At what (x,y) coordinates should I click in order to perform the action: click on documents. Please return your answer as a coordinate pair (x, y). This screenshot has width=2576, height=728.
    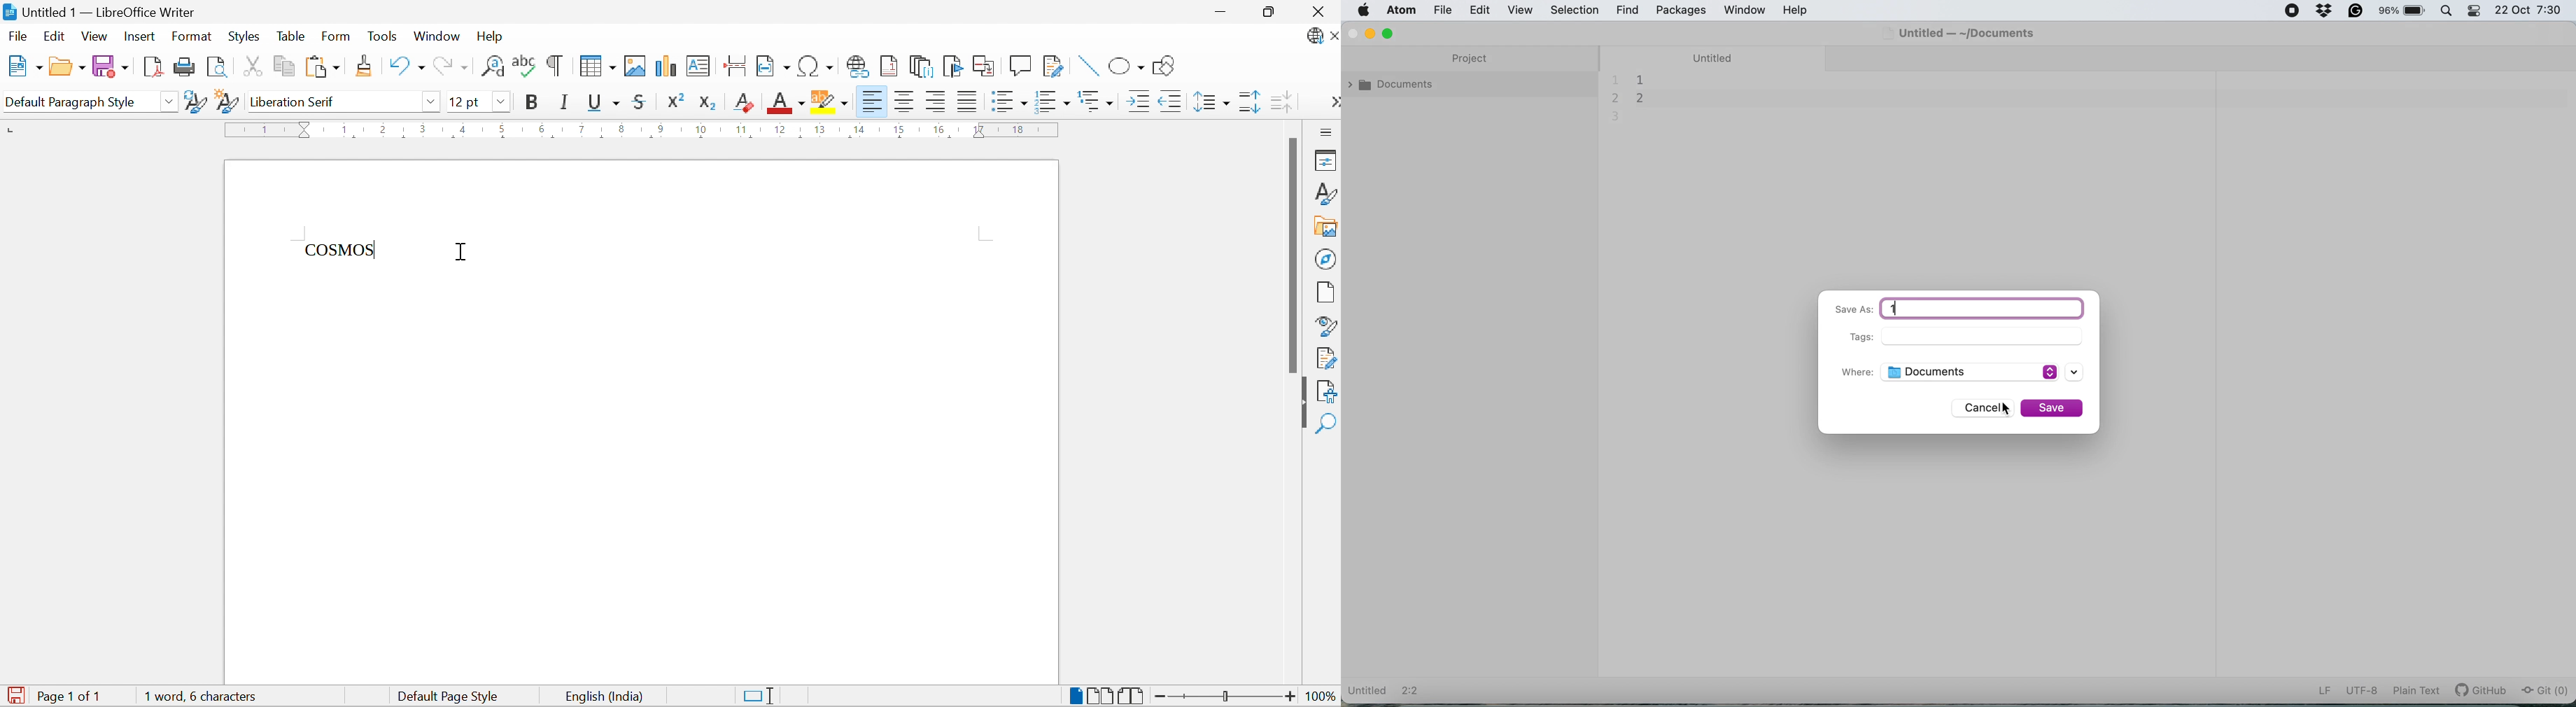
    Looking at the image, I should click on (1394, 87).